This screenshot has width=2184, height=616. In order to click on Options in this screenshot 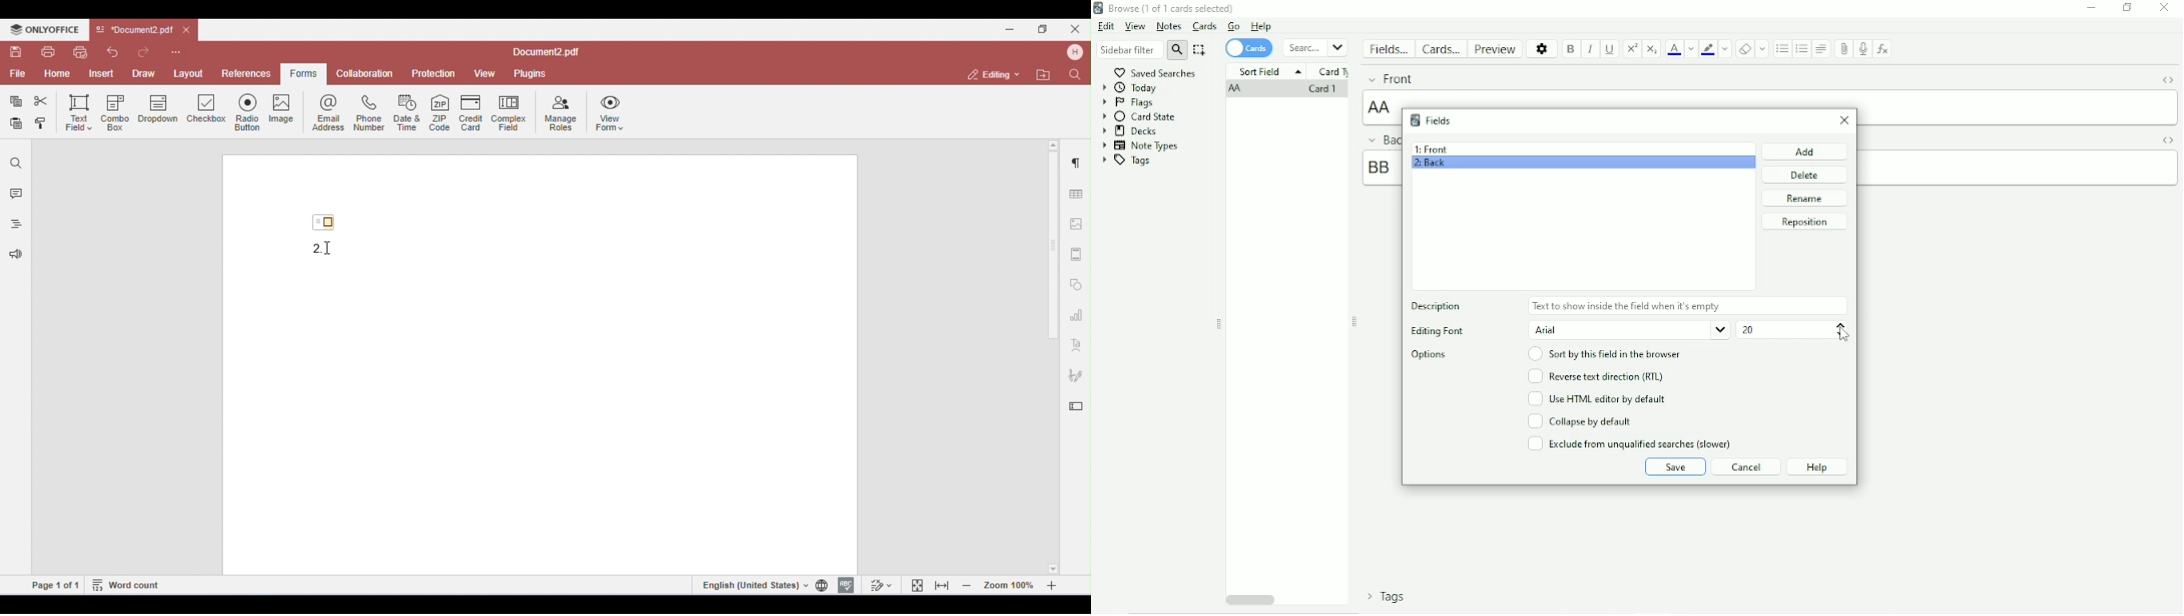, I will do `click(1434, 355)`.